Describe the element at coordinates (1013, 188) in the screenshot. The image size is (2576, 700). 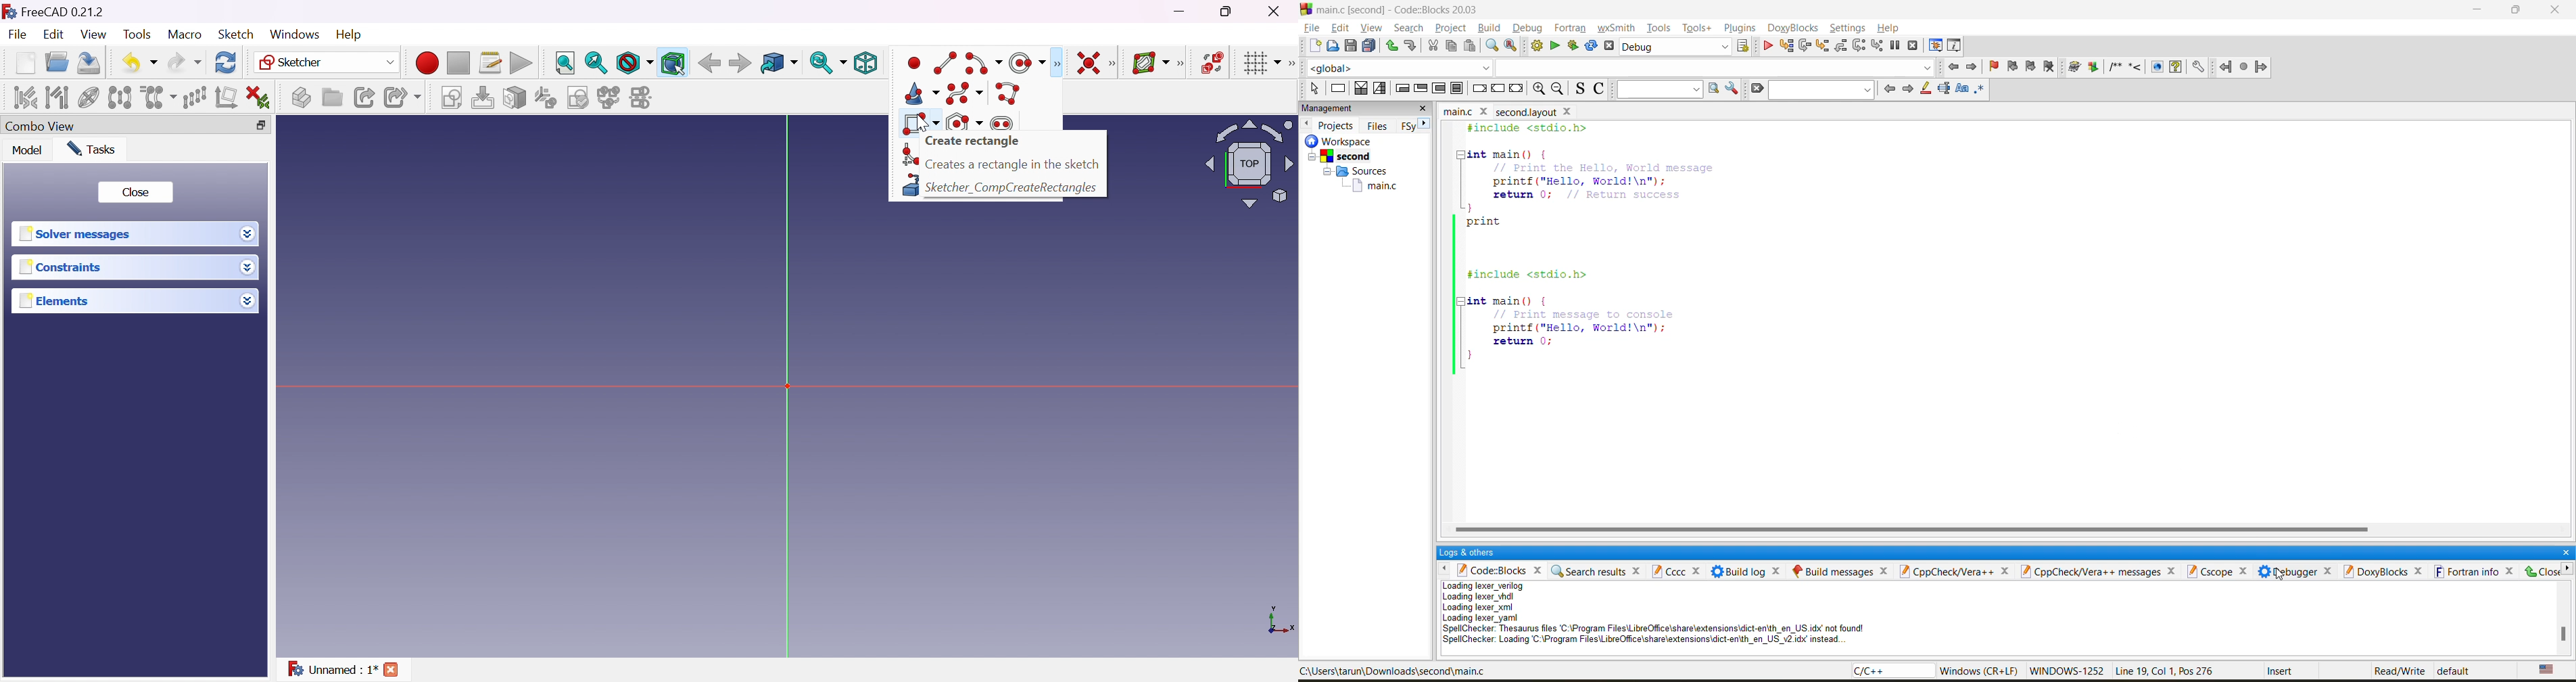
I see `Sketcher_CompCreateRectangles` at that location.